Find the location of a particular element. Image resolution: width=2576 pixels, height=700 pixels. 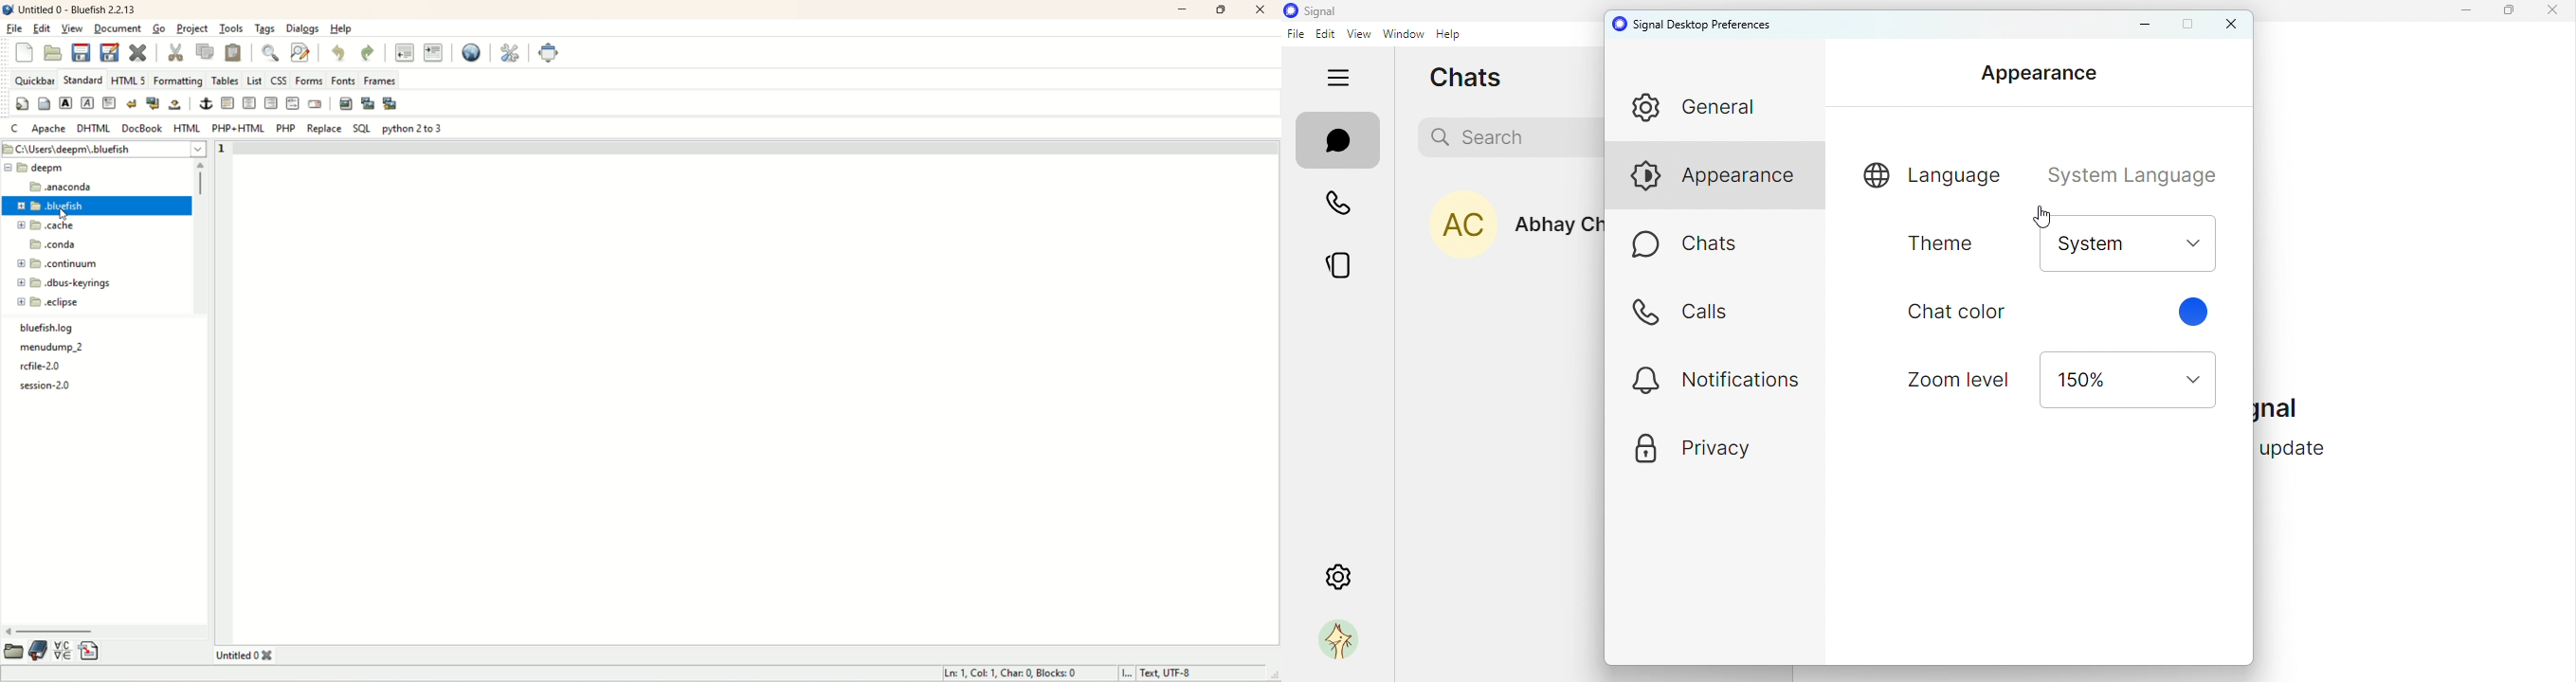

replace is located at coordinates (325, 128).